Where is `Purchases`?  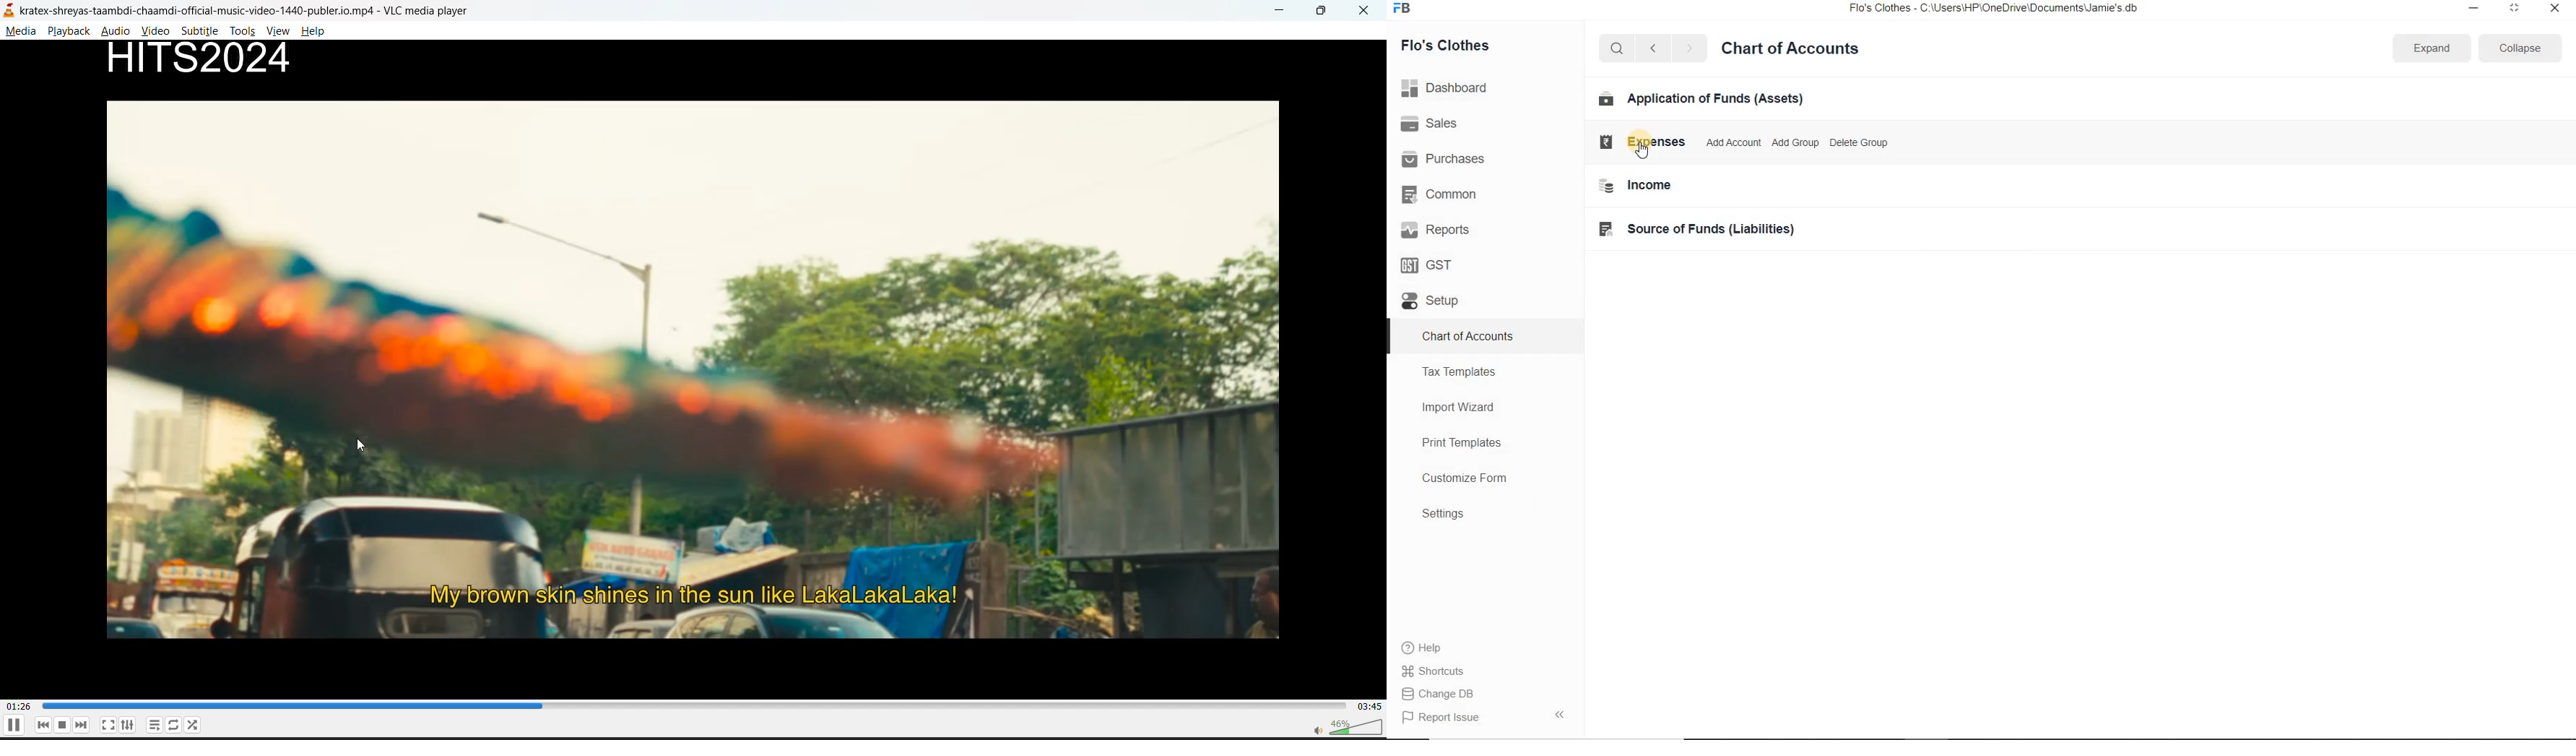 Purchases is located at coordinates (1445, 159).